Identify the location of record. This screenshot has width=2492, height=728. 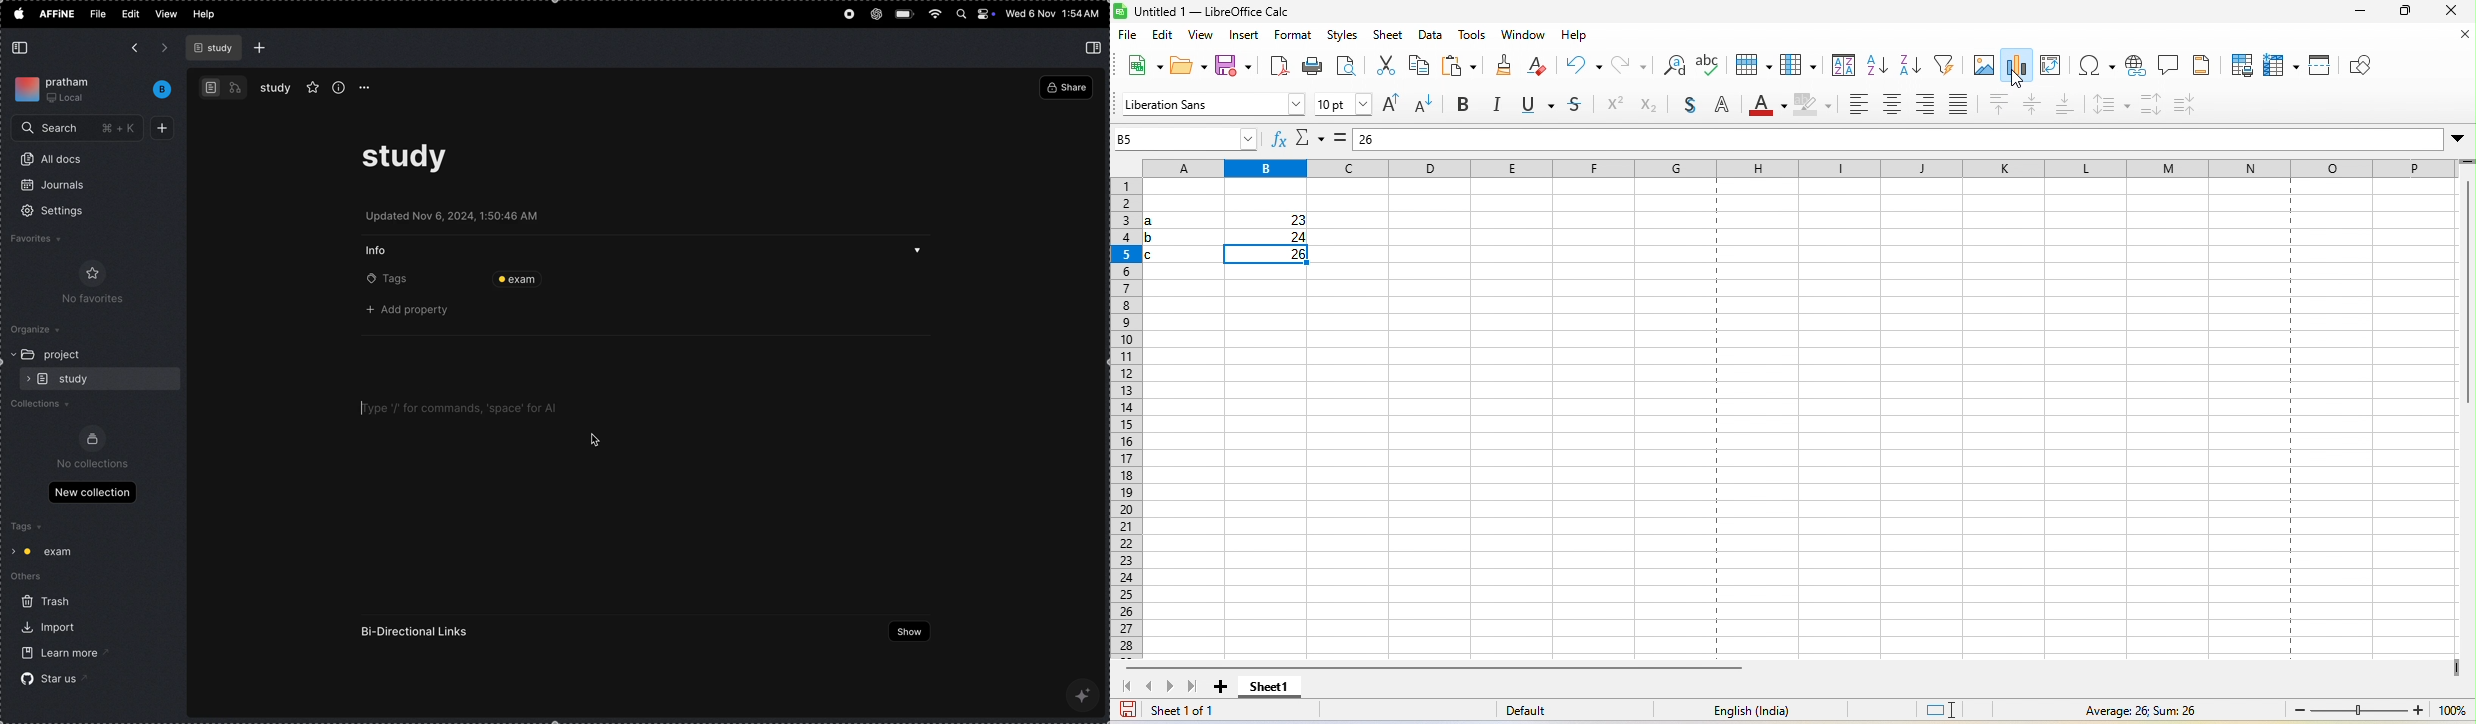
(848, 16).